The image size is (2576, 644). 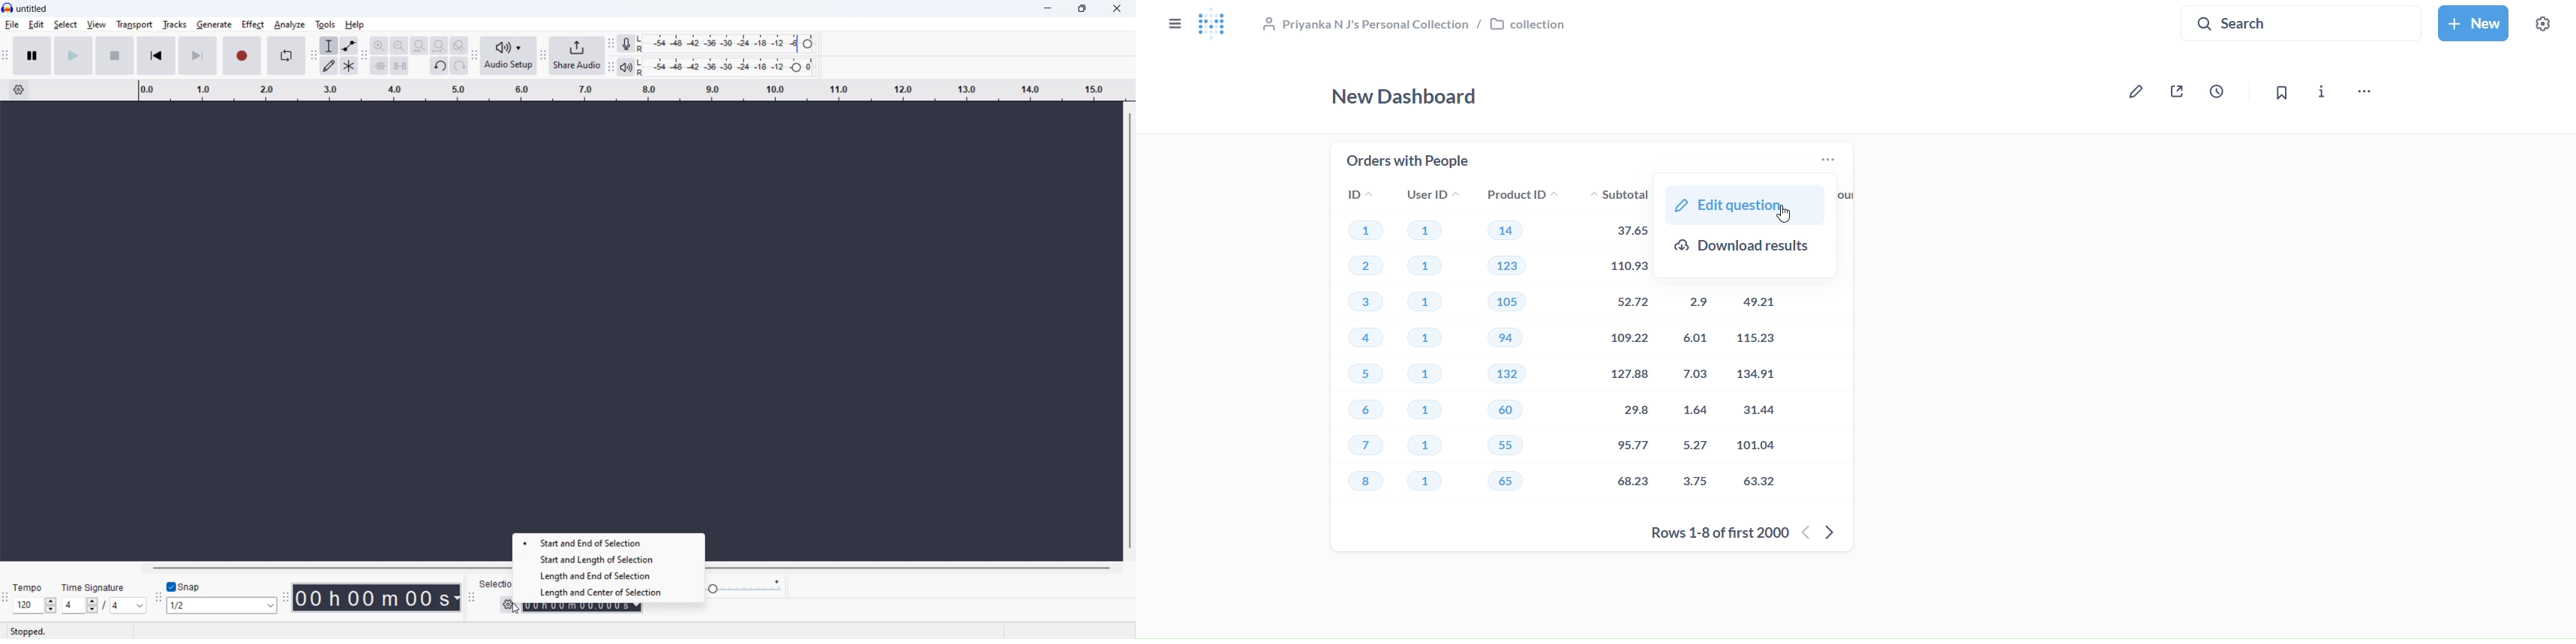 What do you see at coordinates (35, 605) in the screenshot?
I see `set tempo` at bounding box center [35, 605].